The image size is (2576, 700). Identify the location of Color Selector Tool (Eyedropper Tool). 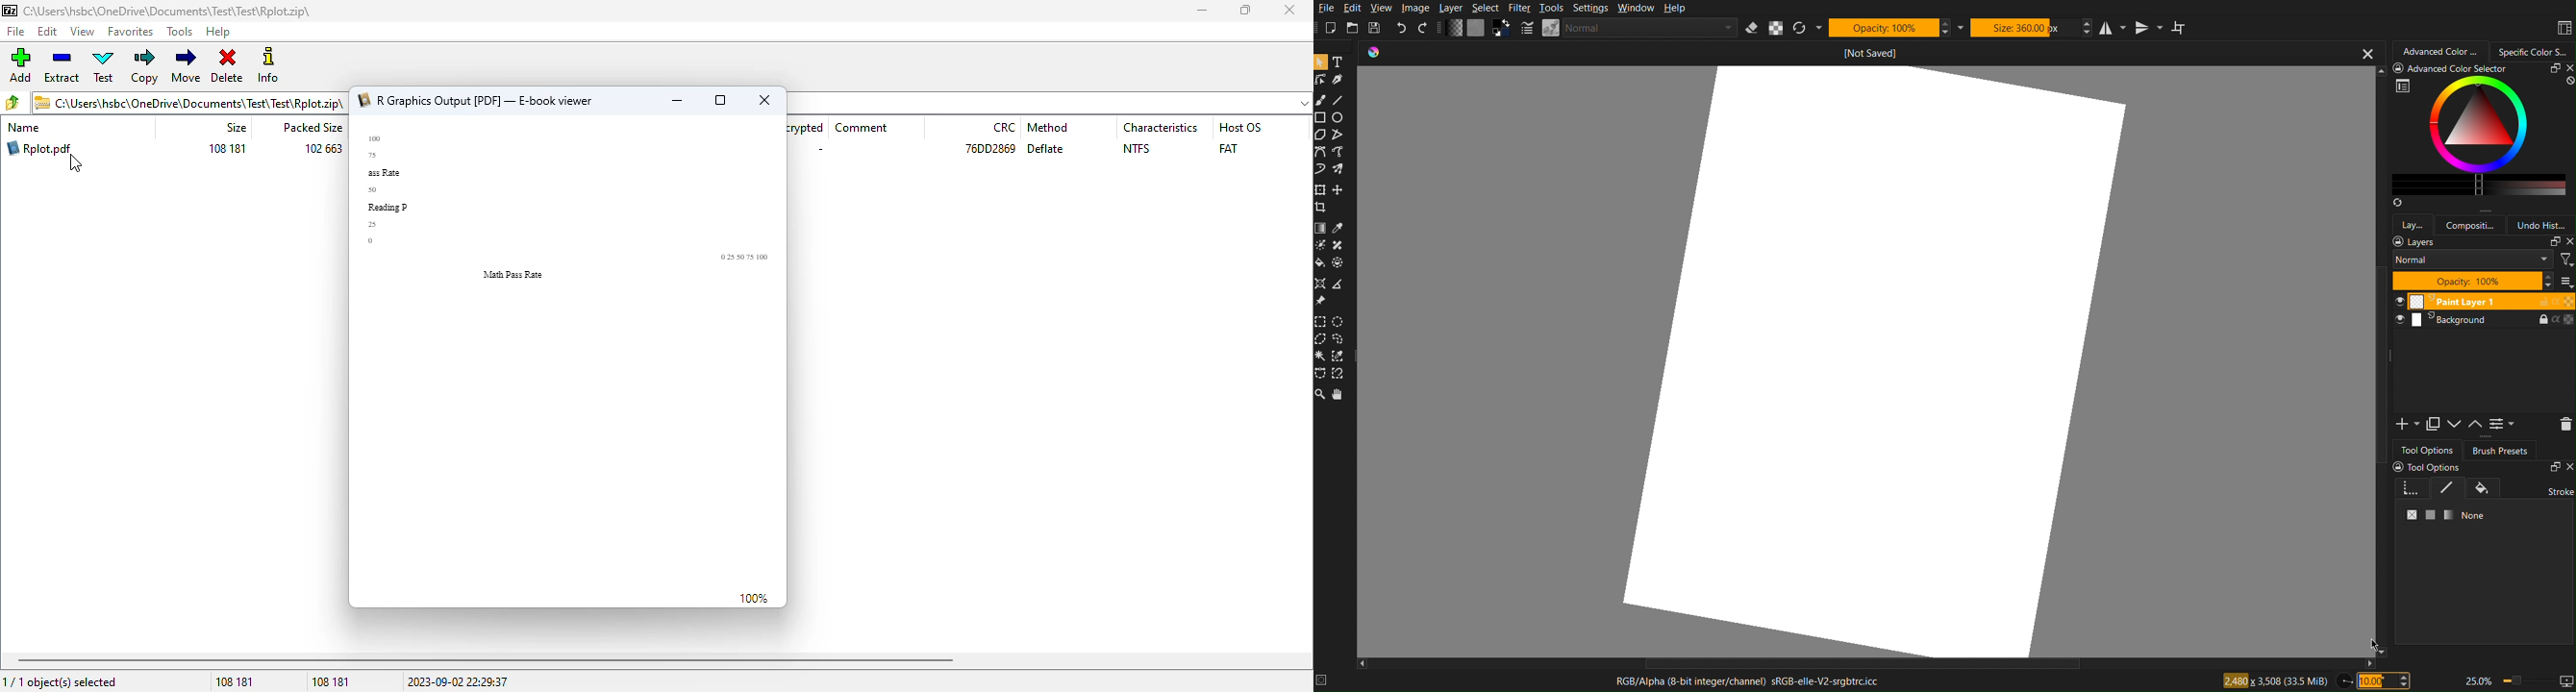
(1338, 228).